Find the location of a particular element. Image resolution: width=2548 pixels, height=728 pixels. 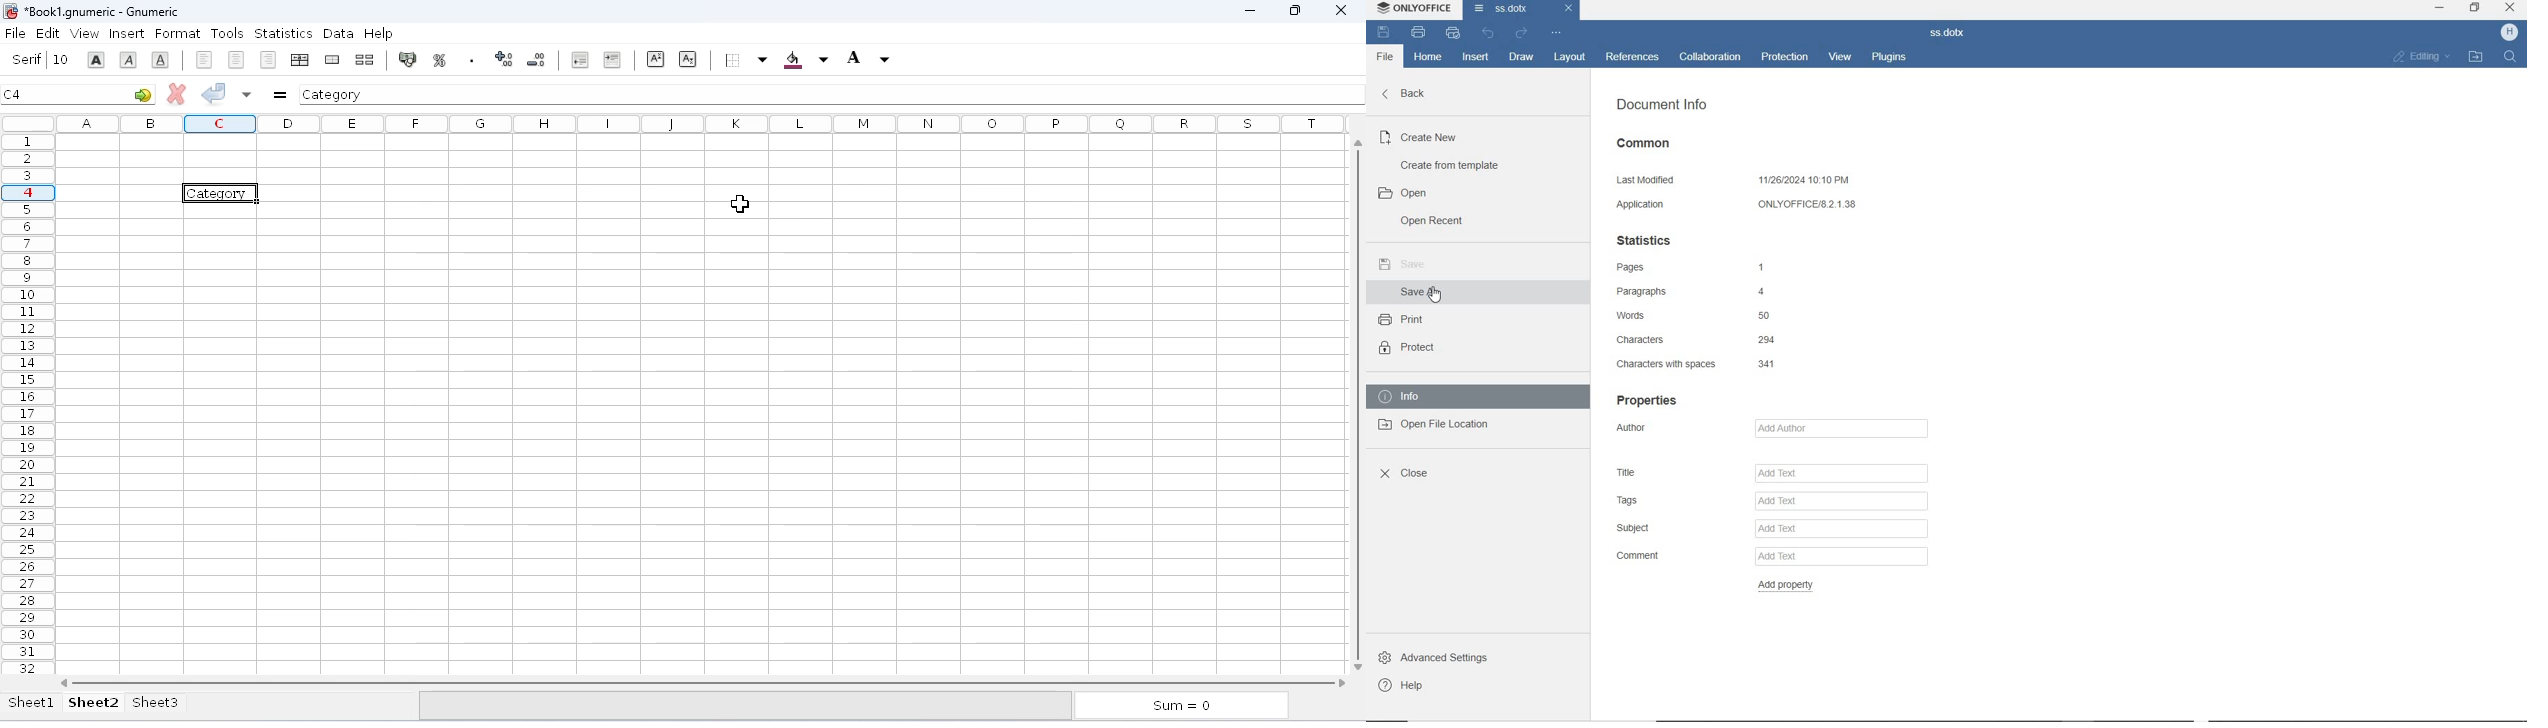

UNDO is located at coordinates (1486, 33).